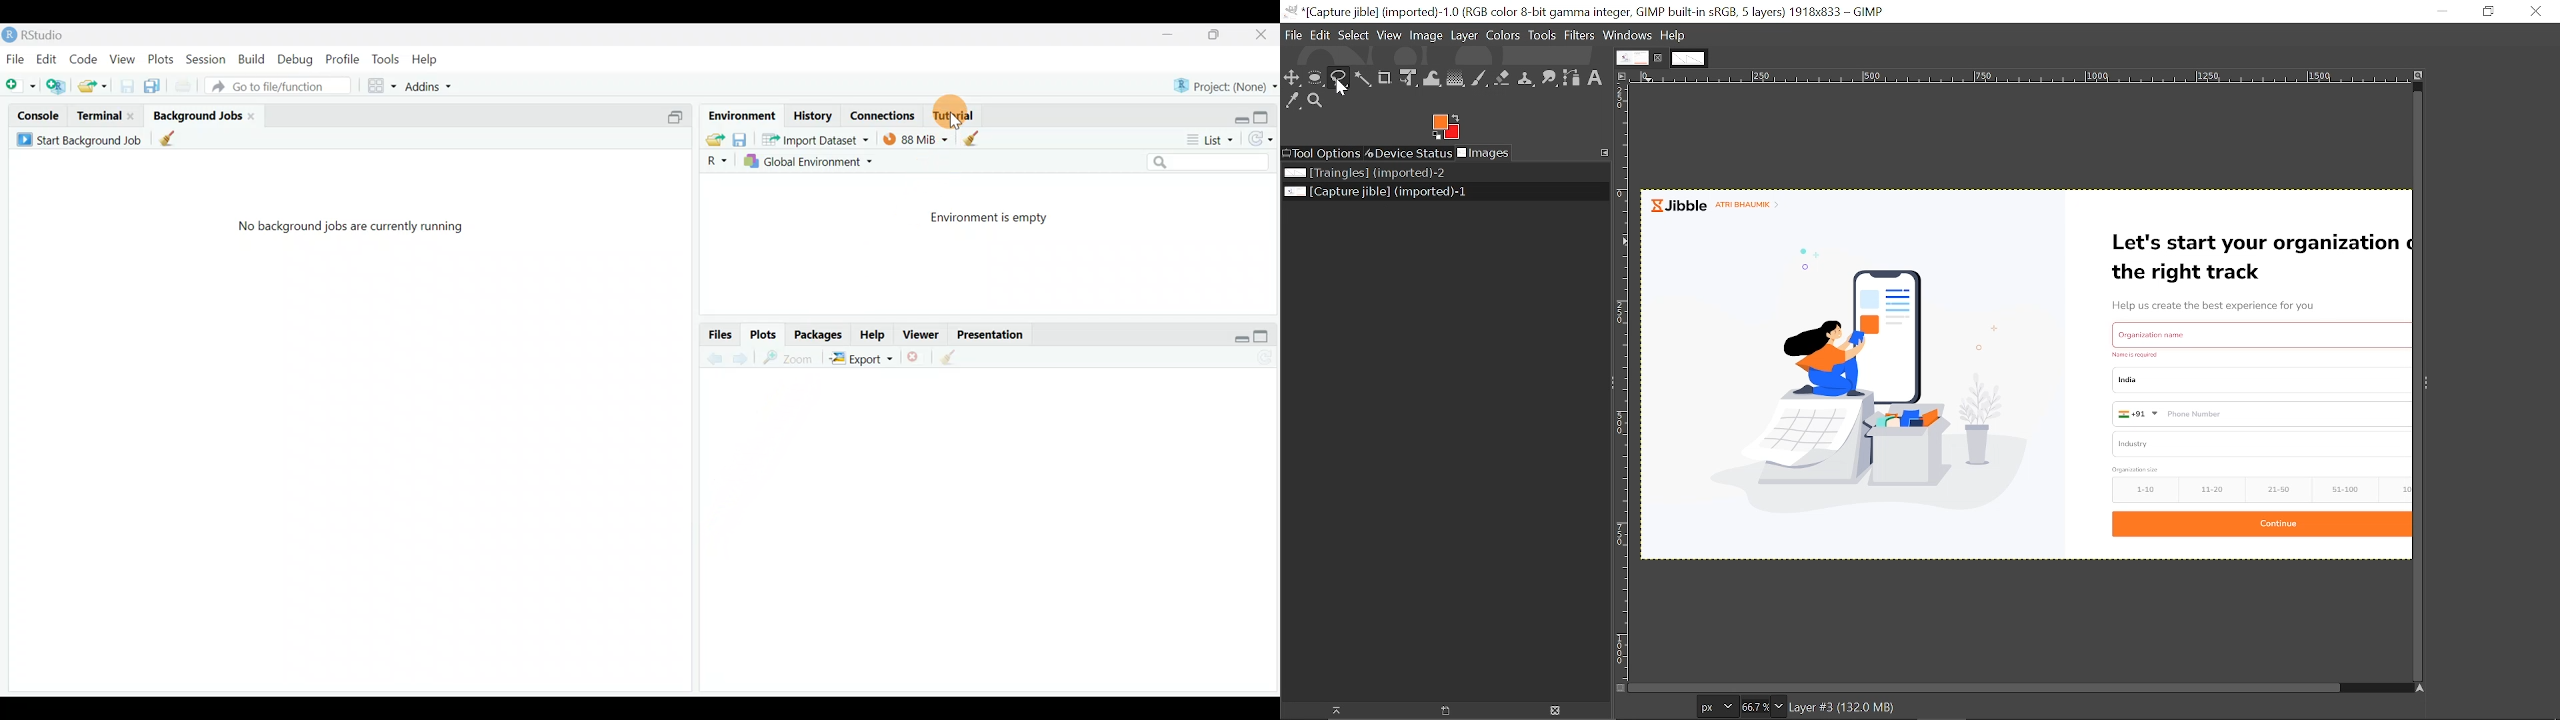 The image size is (2576, 728). Describe the element at coordinates (121, 61) in the screenshot. I see `View` at that location.